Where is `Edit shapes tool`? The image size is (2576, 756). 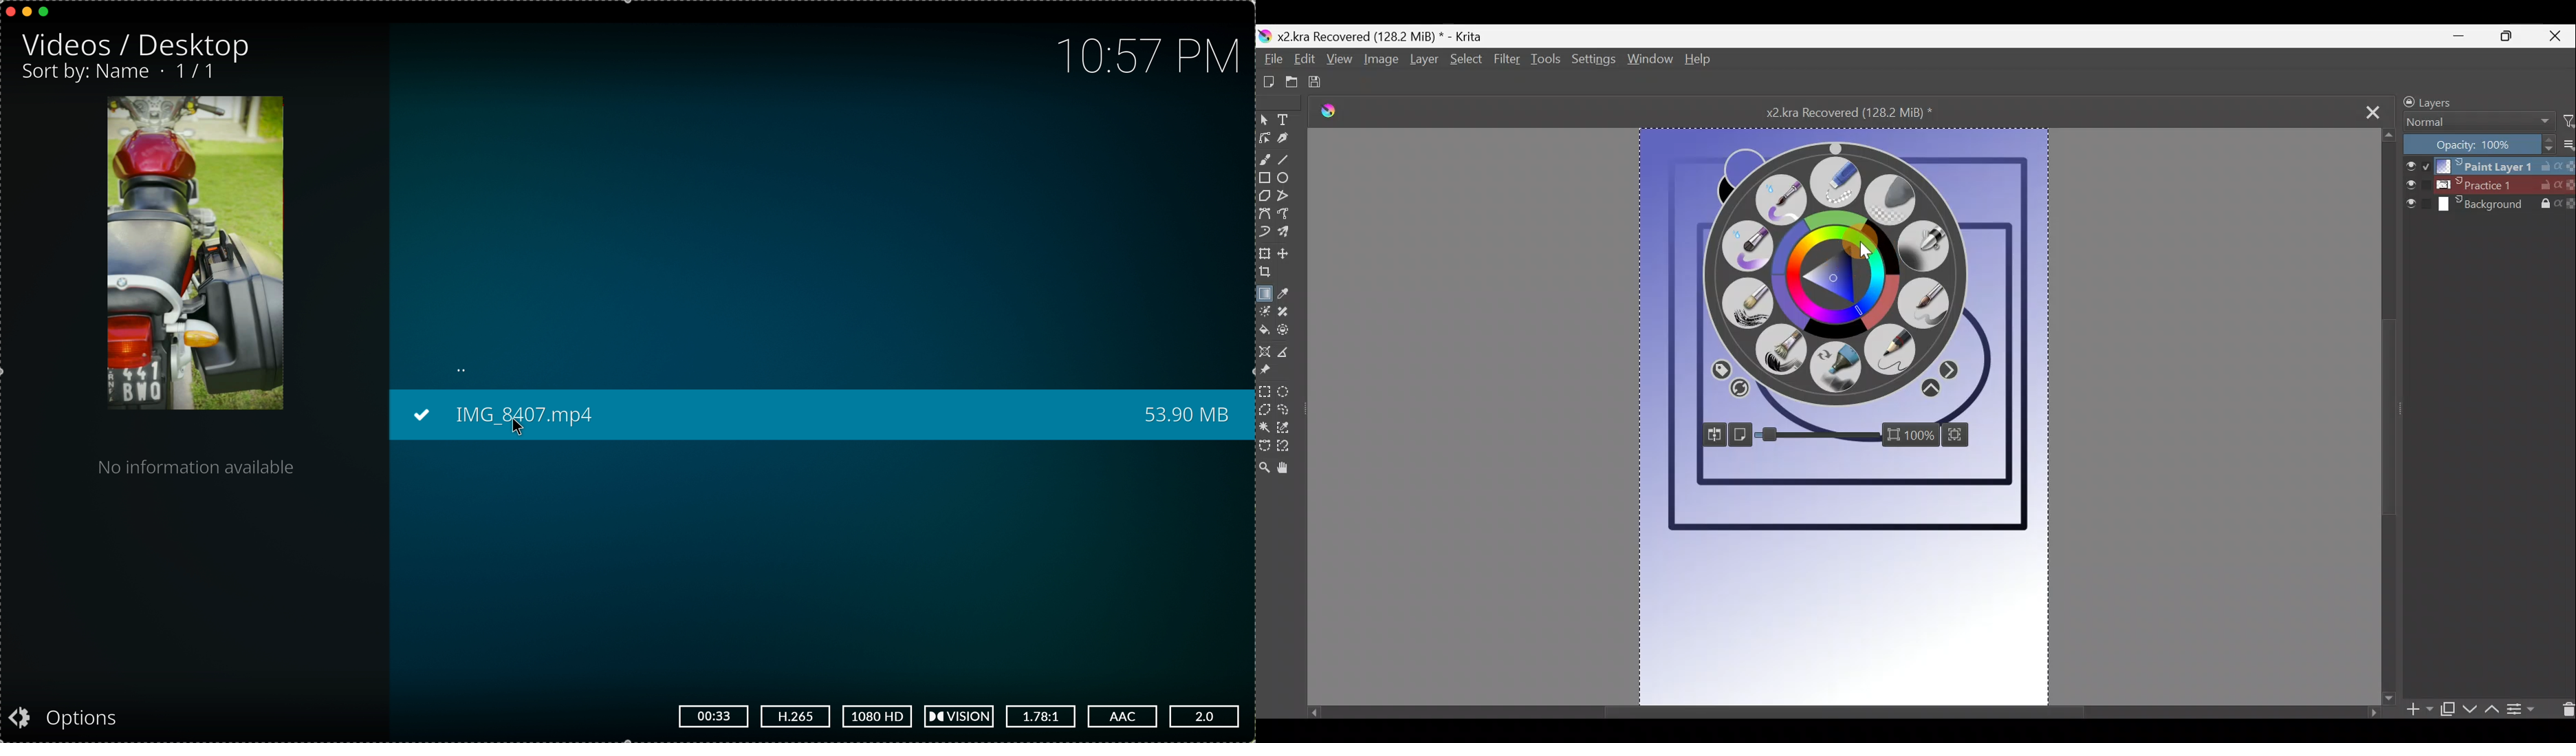 Edit shapes tool is located at coordinates (1264, 140).